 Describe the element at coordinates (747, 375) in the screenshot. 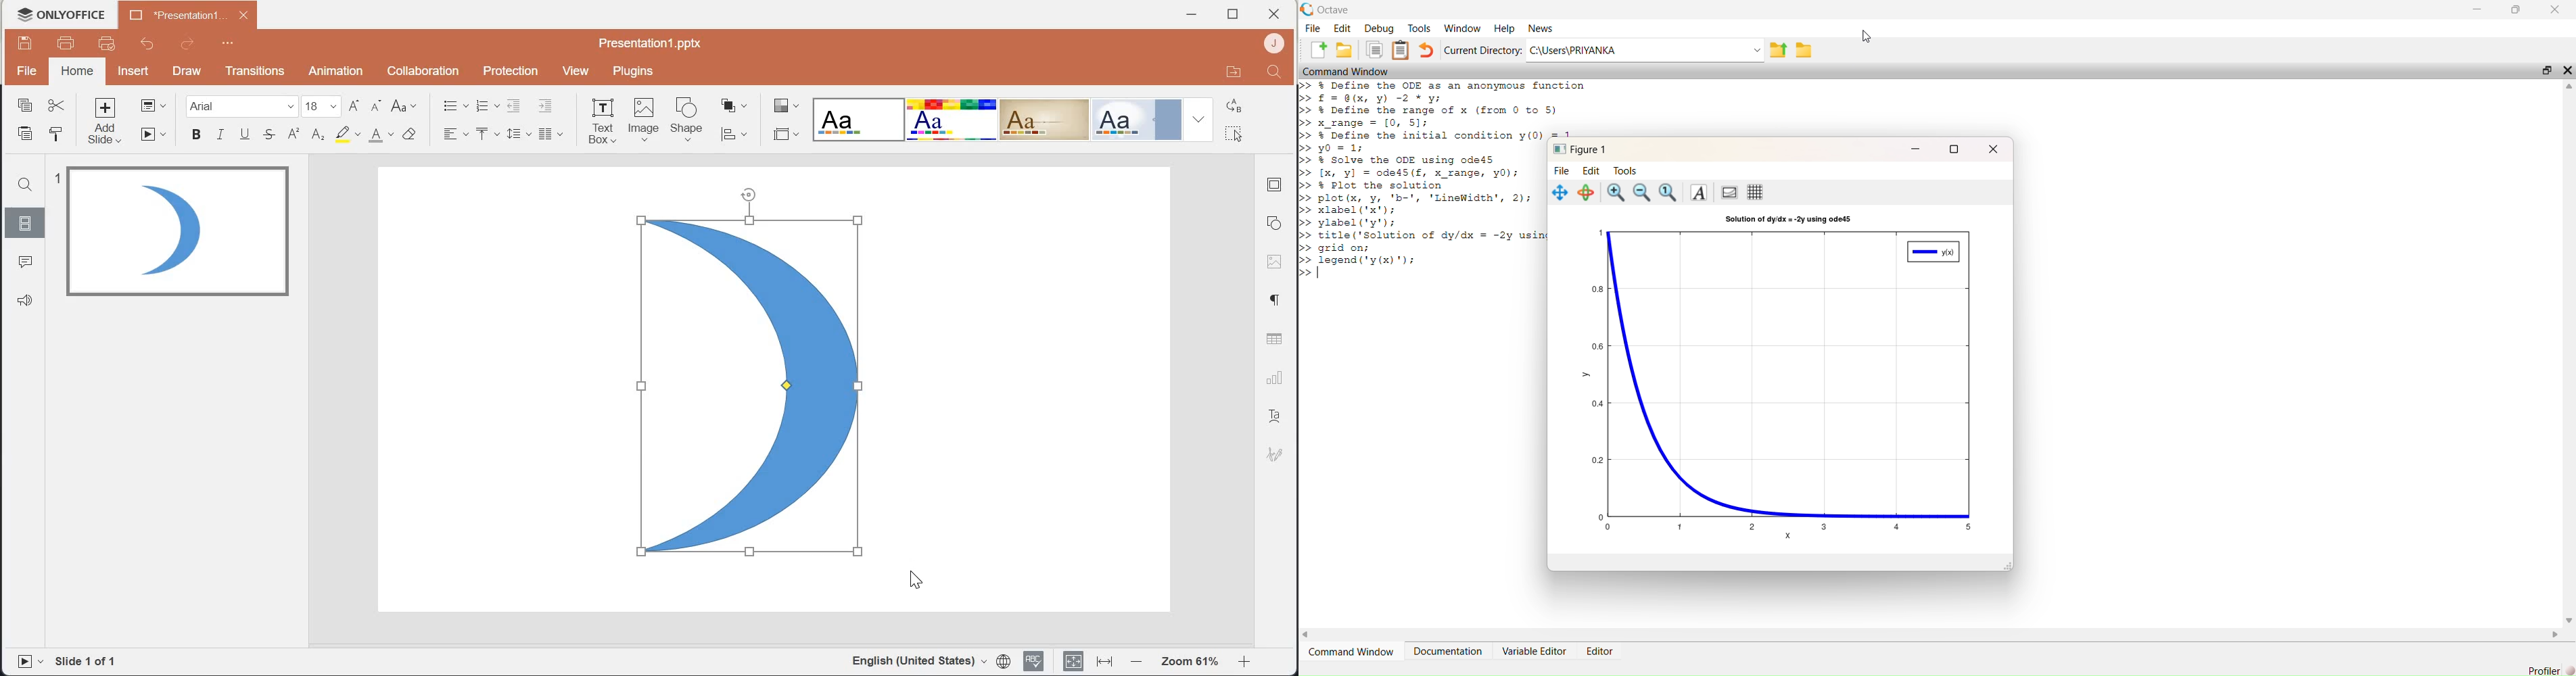

I see `Flipped image shape` at that location.